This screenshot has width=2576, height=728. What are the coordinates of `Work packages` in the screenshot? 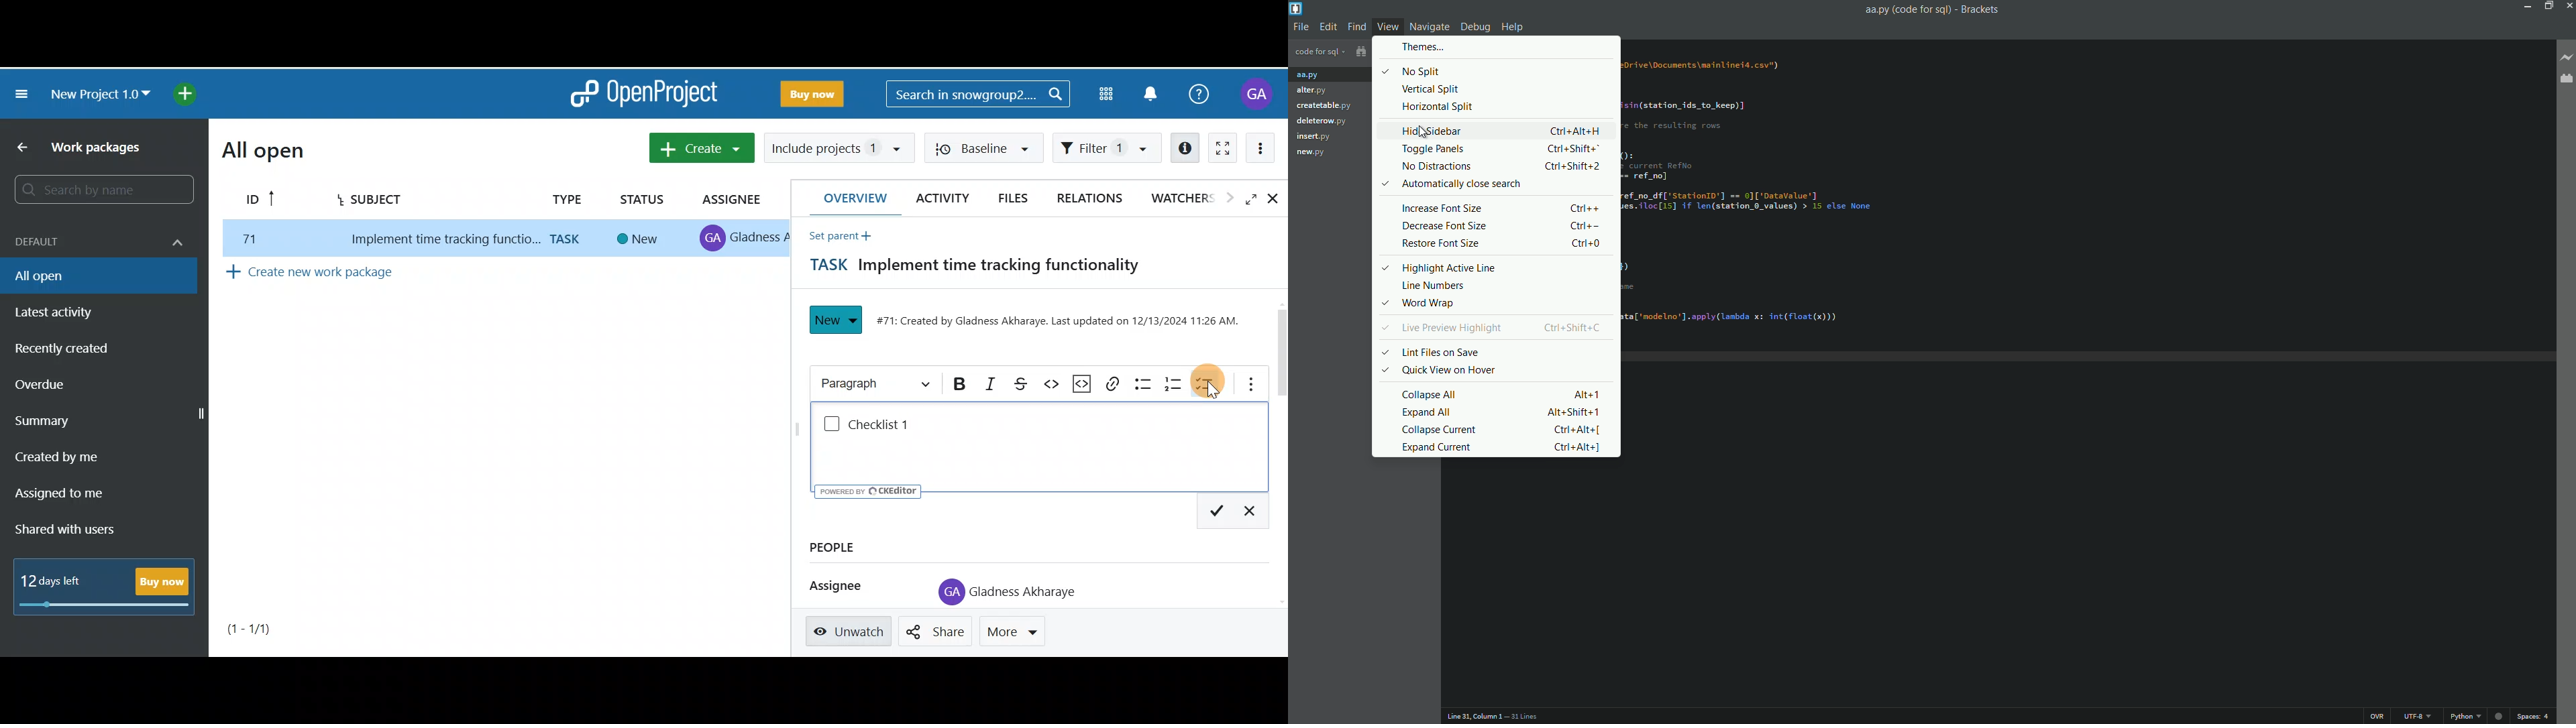 It's located at (87, 147).